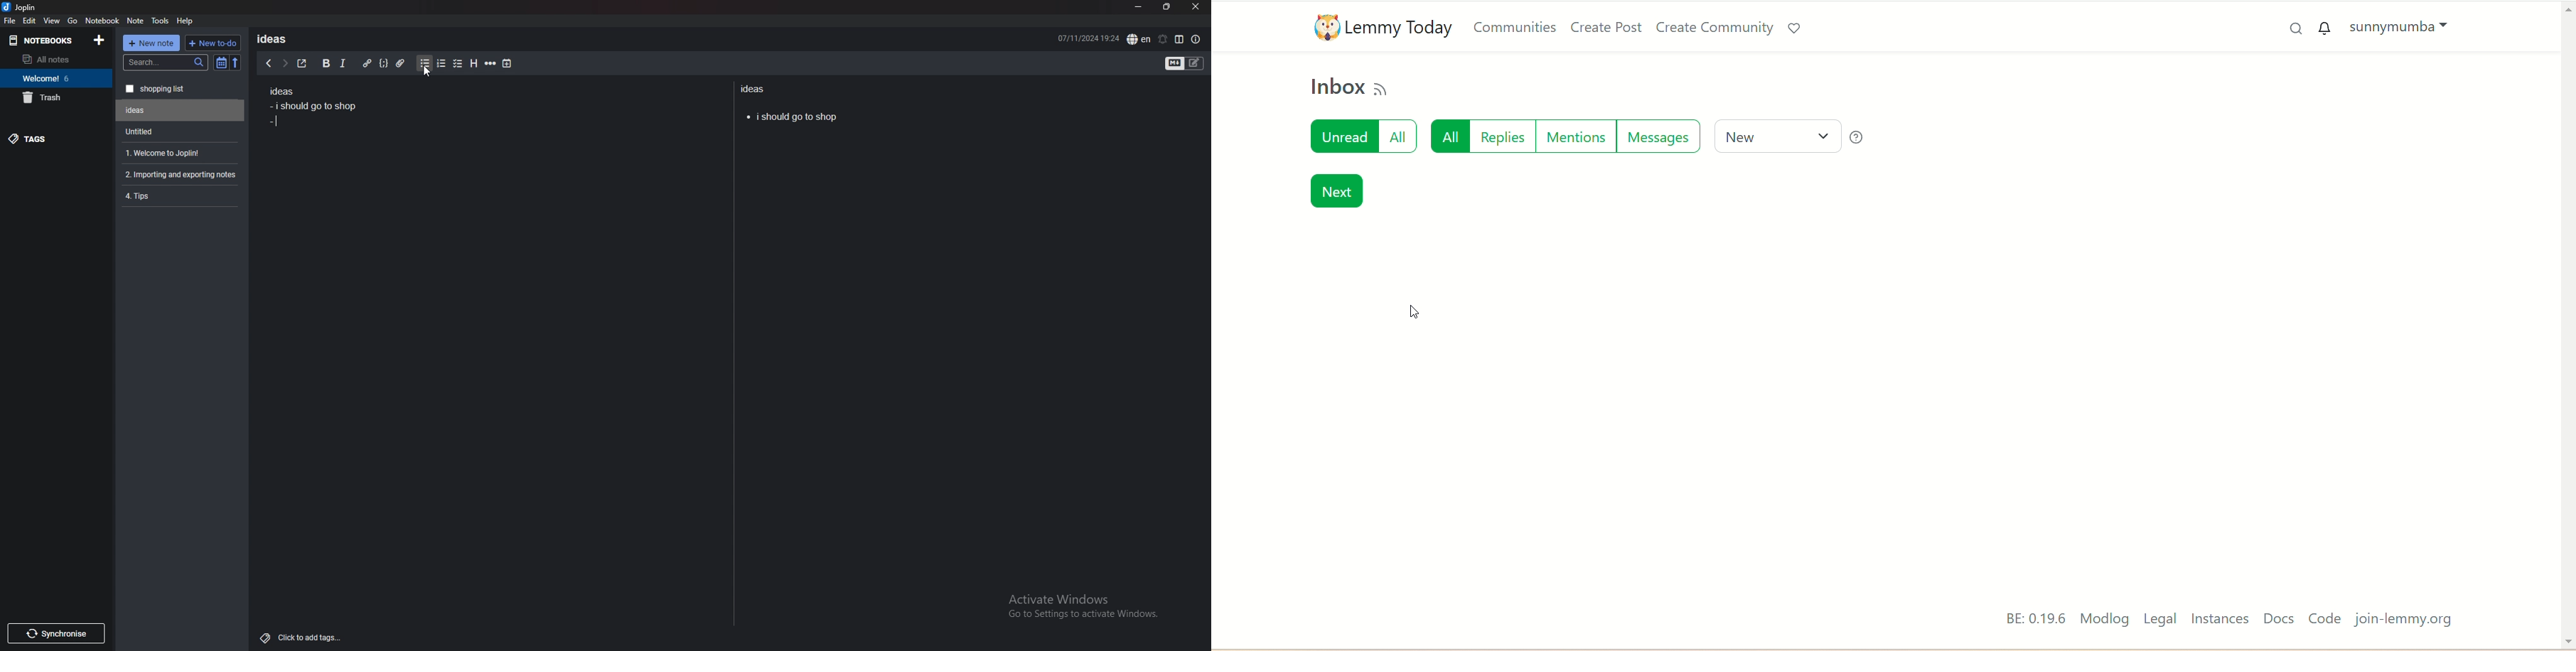 Image resolution: width=2576 pixels, height=672 pixels. What do you see at coordinates (285, 63) in the screenshot?
I see `next` at bounding box center [285, 63].